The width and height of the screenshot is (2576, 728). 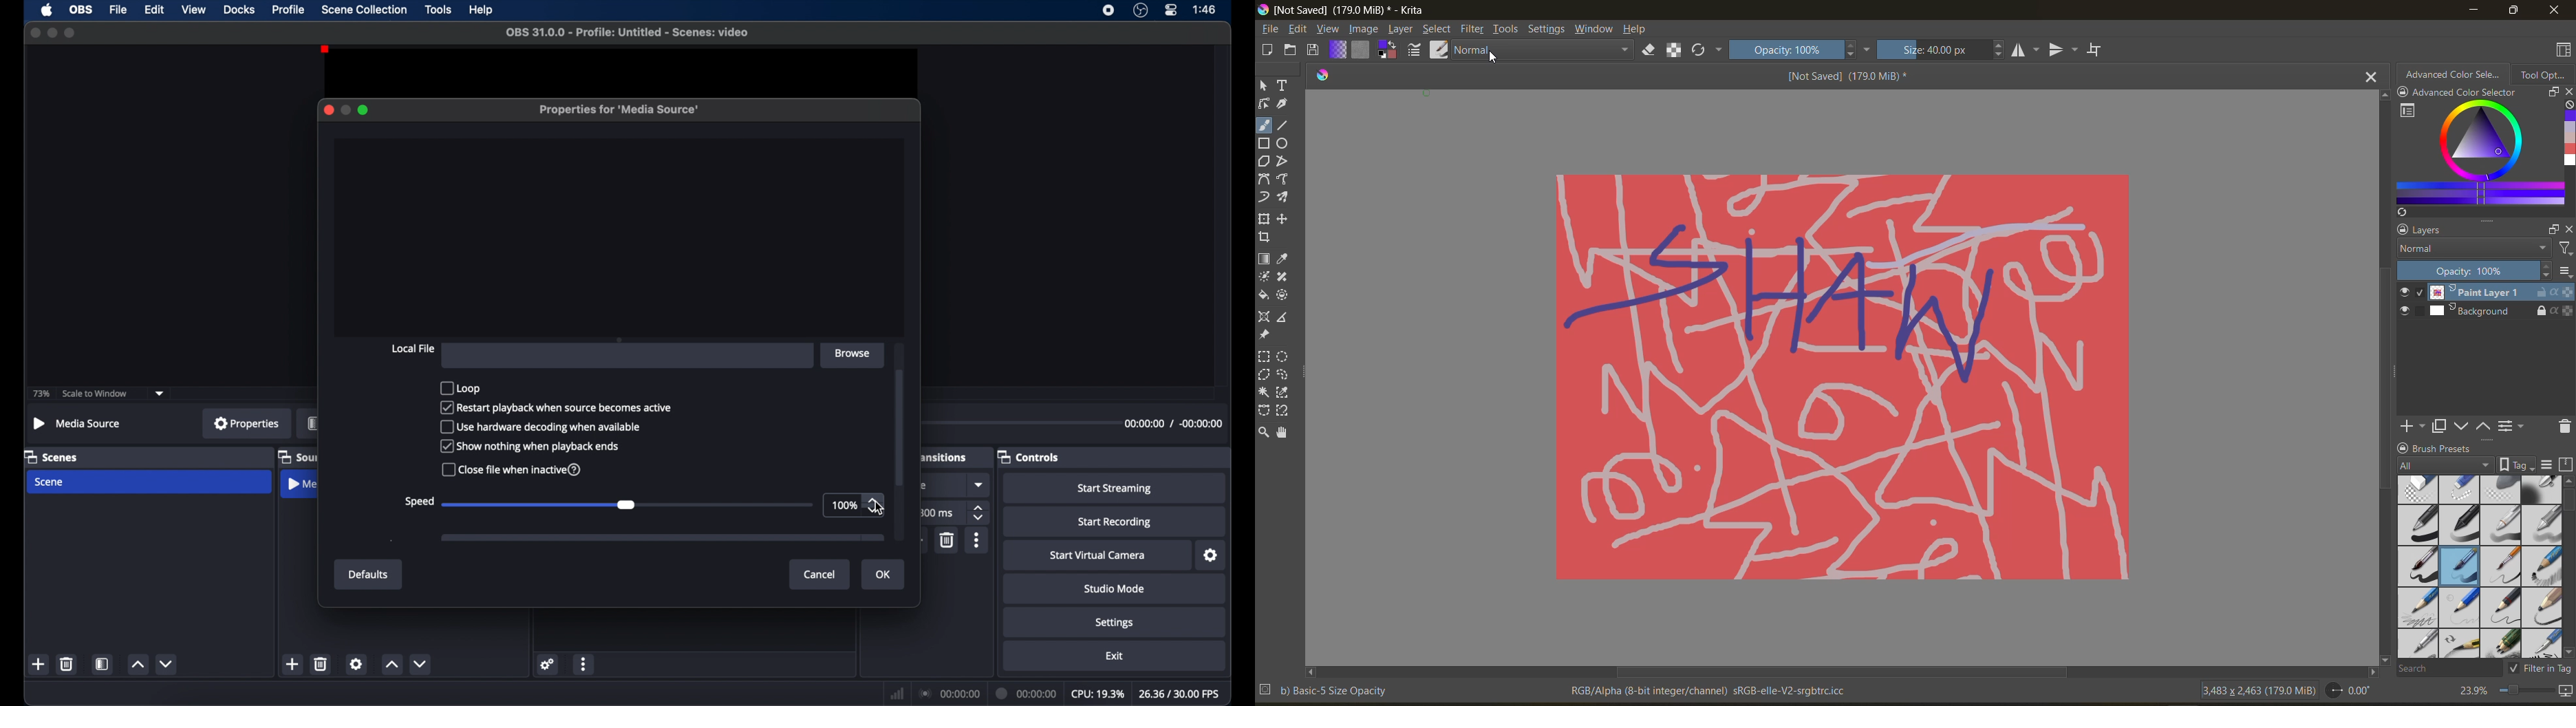 What do you see at coordinates (2353, 691) in the screenshot?
I see `0.00` at bounding box center [2353, 691].